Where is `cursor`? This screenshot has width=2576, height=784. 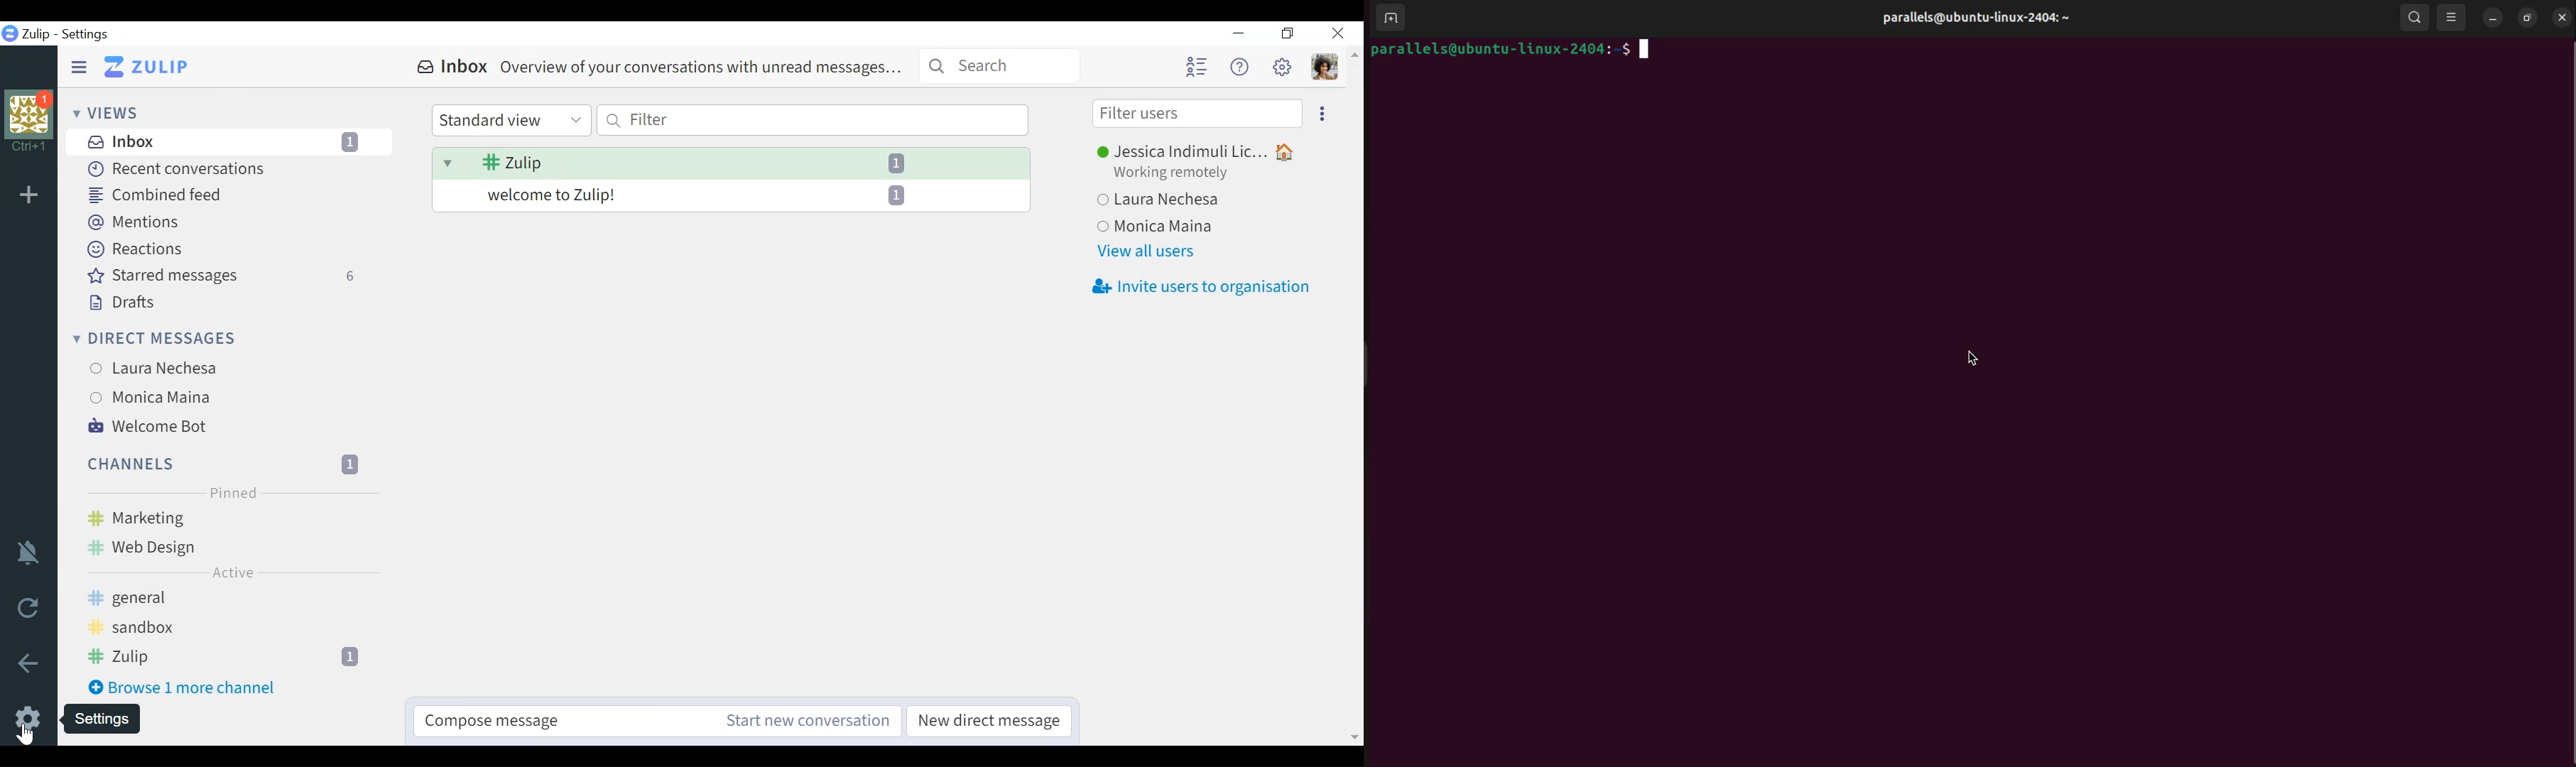 cursor is located at coordinates (1973, 357).